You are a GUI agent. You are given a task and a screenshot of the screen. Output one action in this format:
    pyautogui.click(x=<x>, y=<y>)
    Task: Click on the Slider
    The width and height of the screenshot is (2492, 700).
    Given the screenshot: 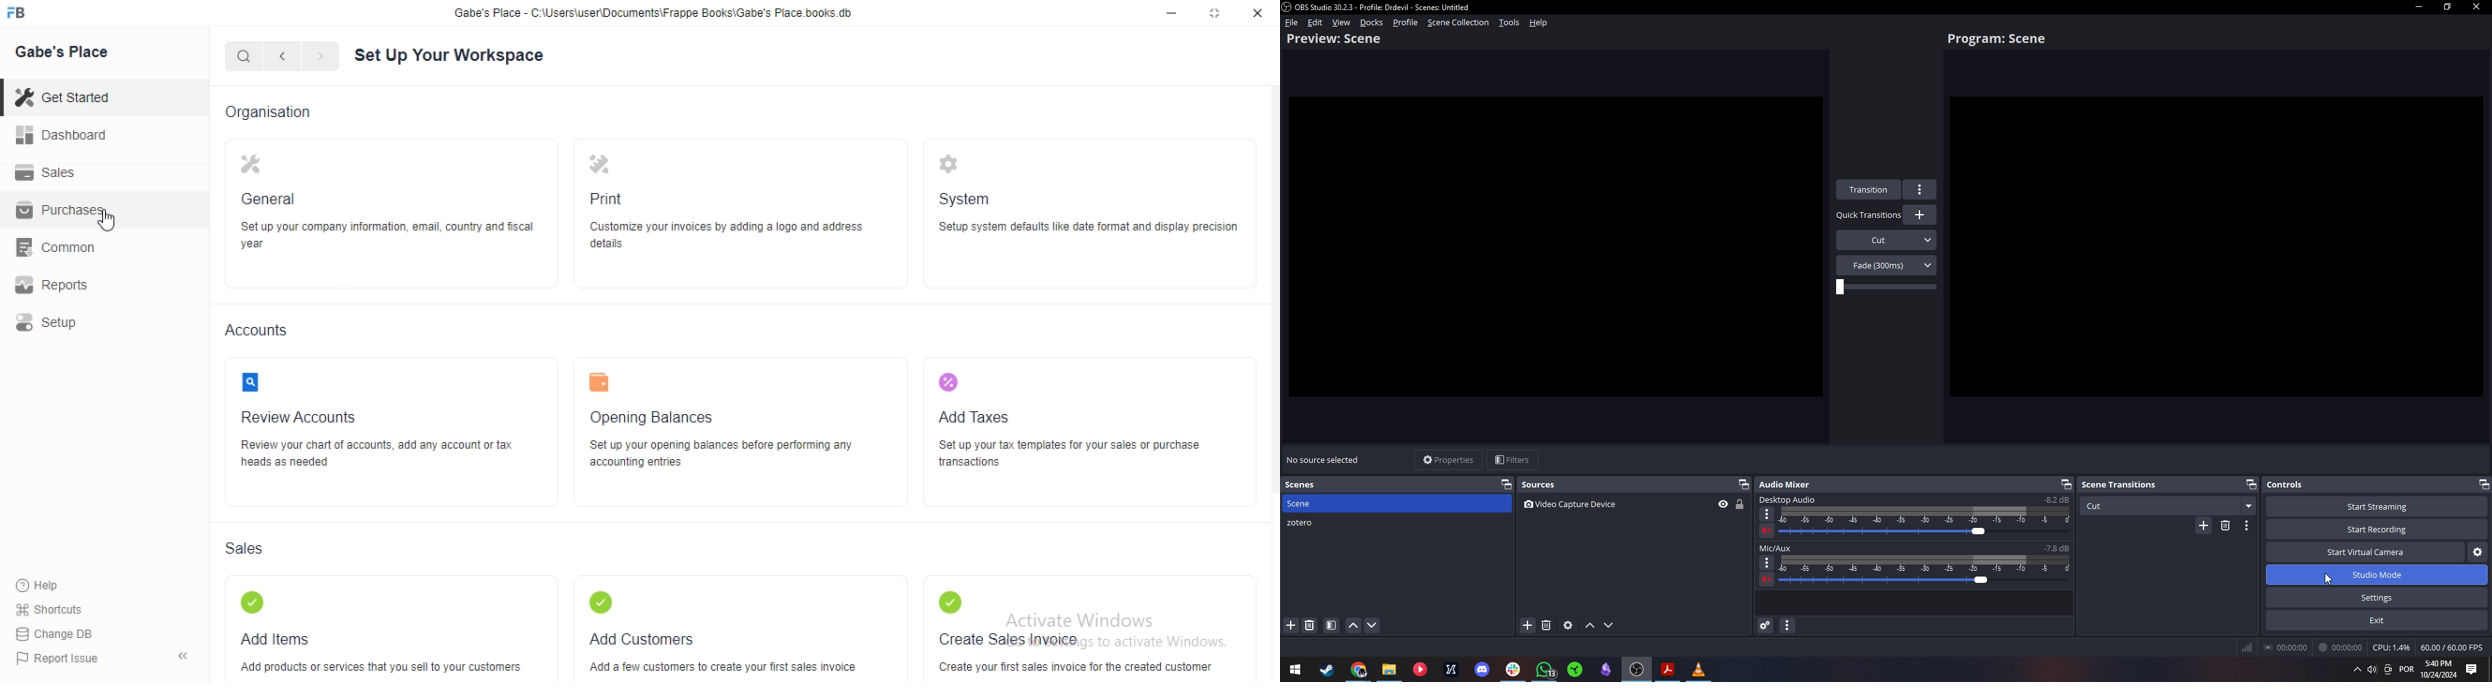 What is the action you would take?
    pyautogui.click(x=1885, y=286)
    